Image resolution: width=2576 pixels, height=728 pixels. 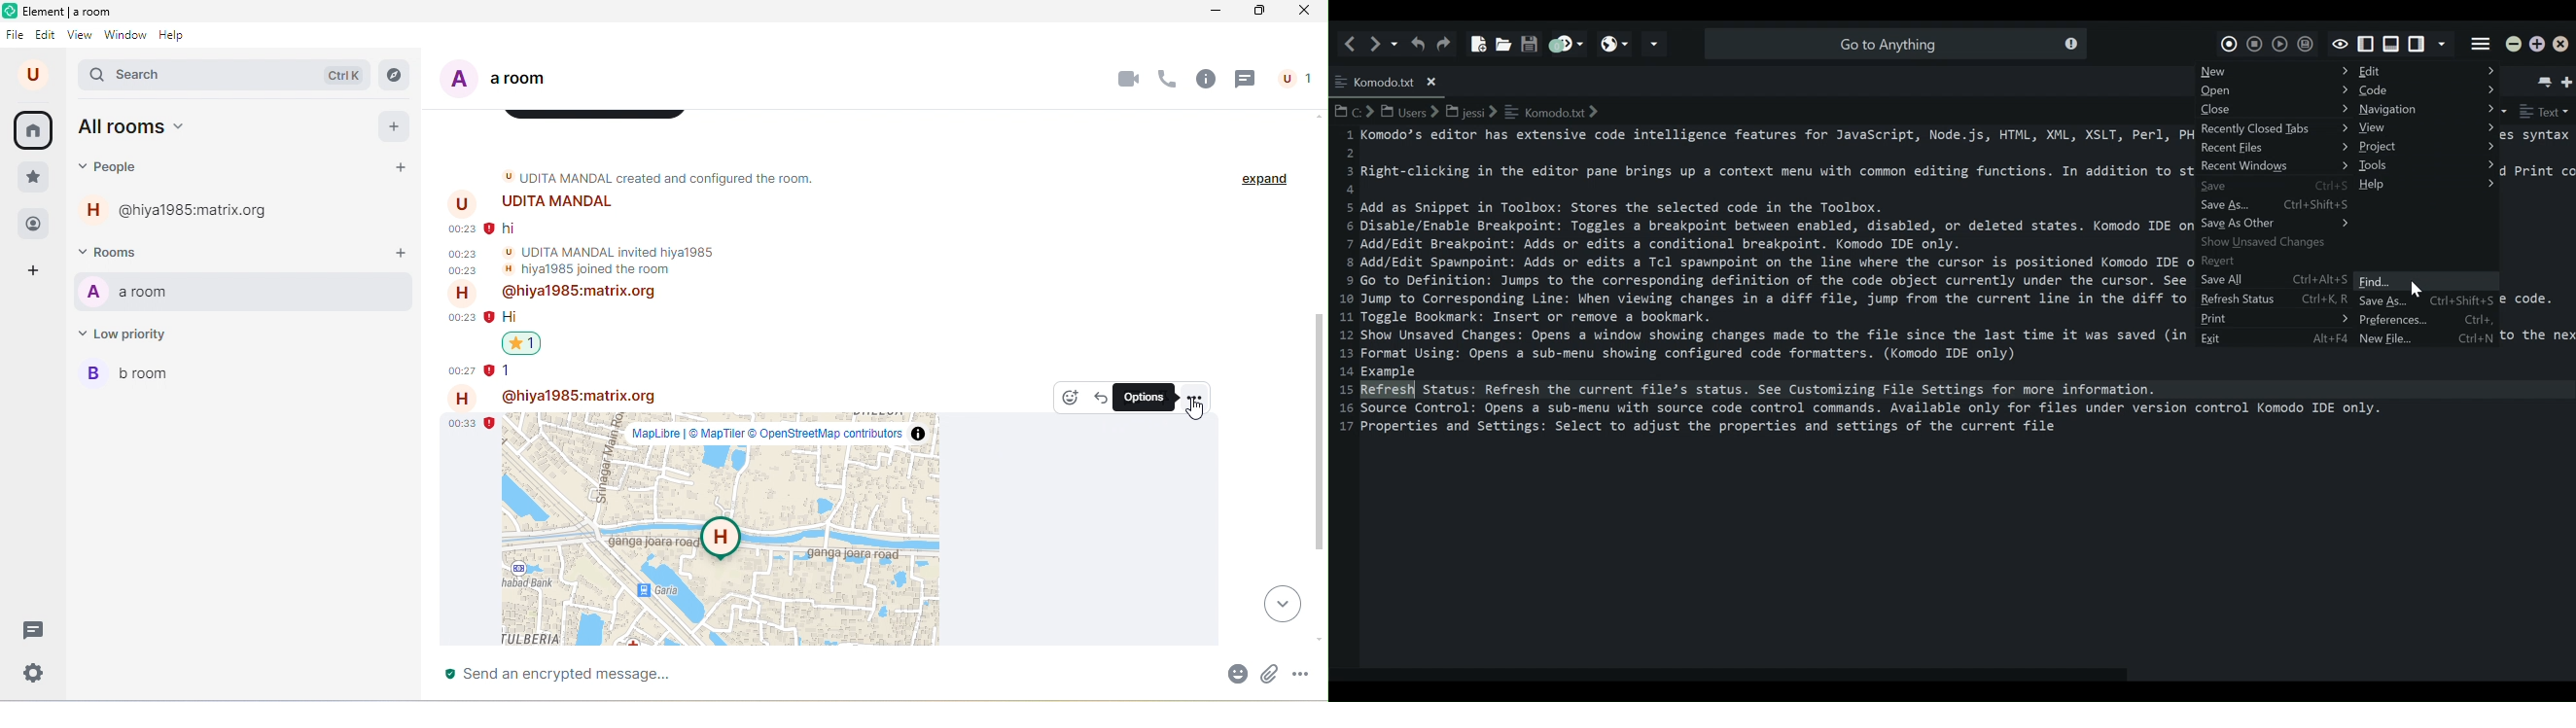 What do you see at coordinates (2543, 79) in the screenshot?
I see `List all tabs` at bounding box center [2543, 79].